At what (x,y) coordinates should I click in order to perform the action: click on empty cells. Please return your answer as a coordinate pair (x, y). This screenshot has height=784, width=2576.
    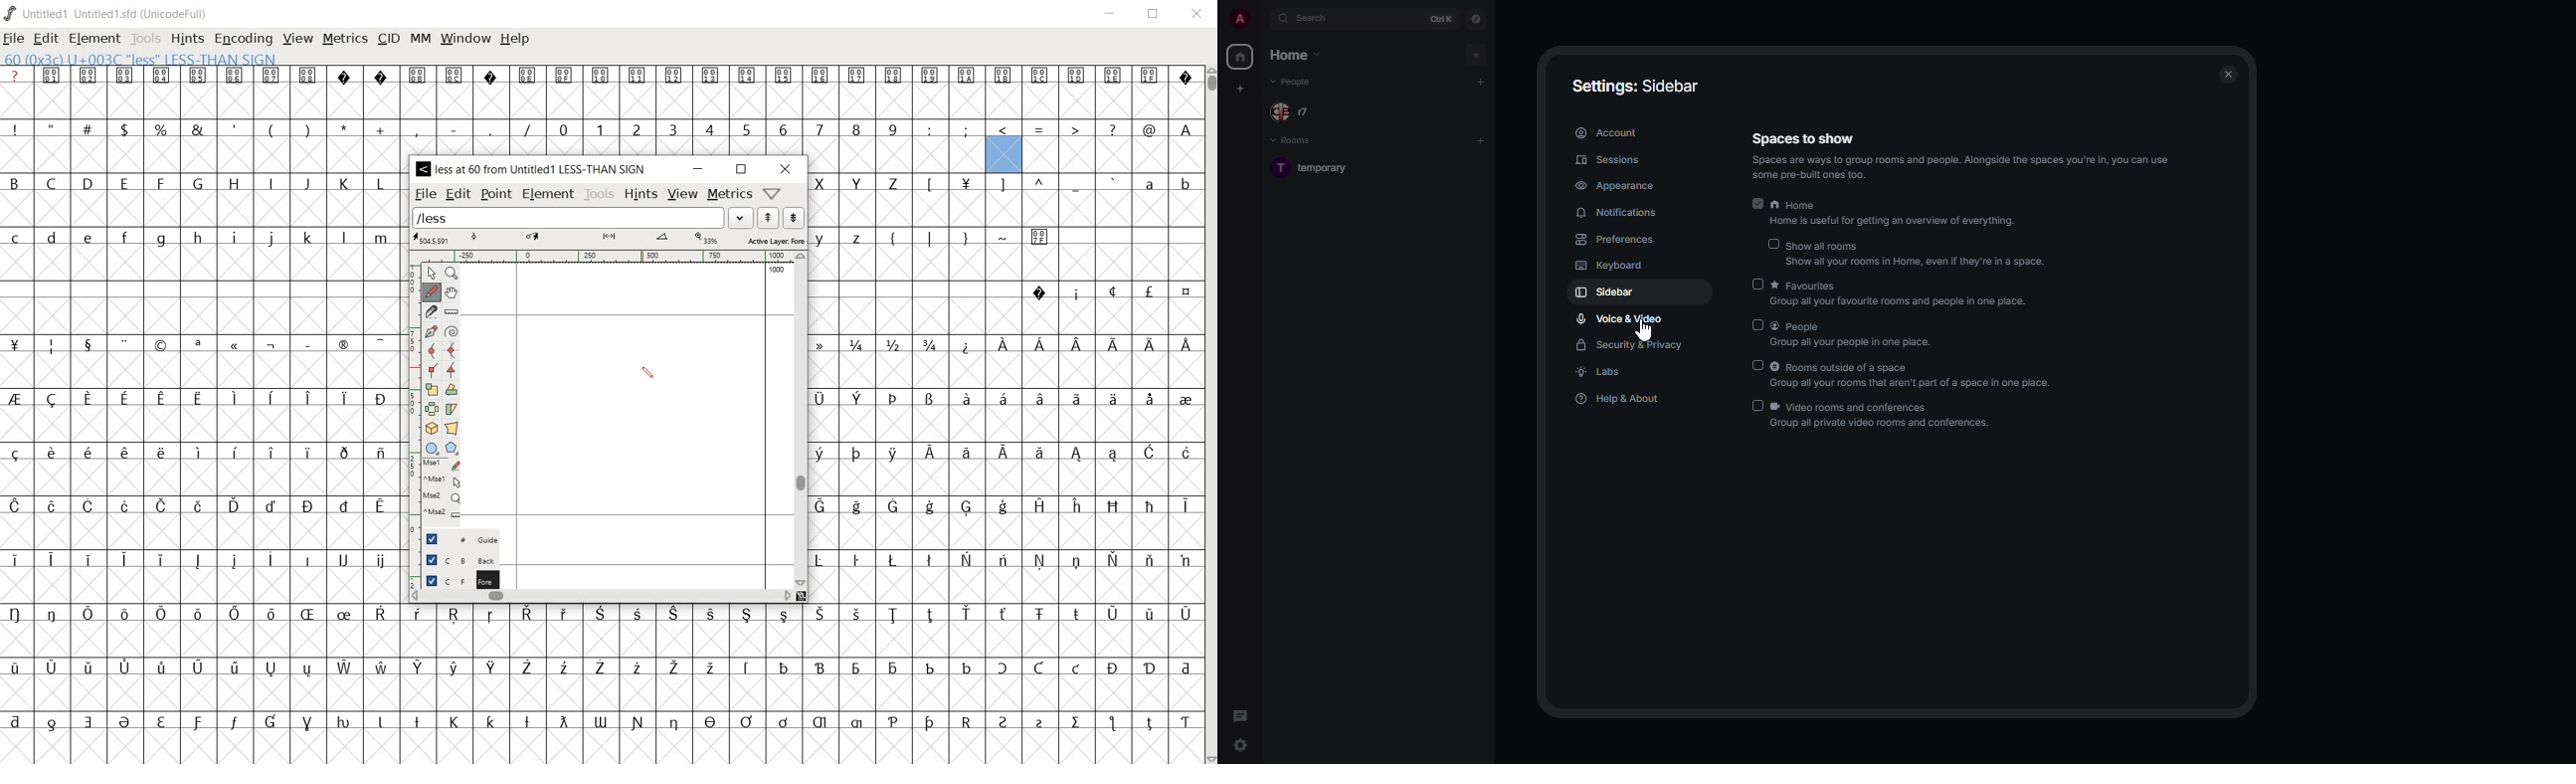
    Looking at the image, I should click on (202, 264).